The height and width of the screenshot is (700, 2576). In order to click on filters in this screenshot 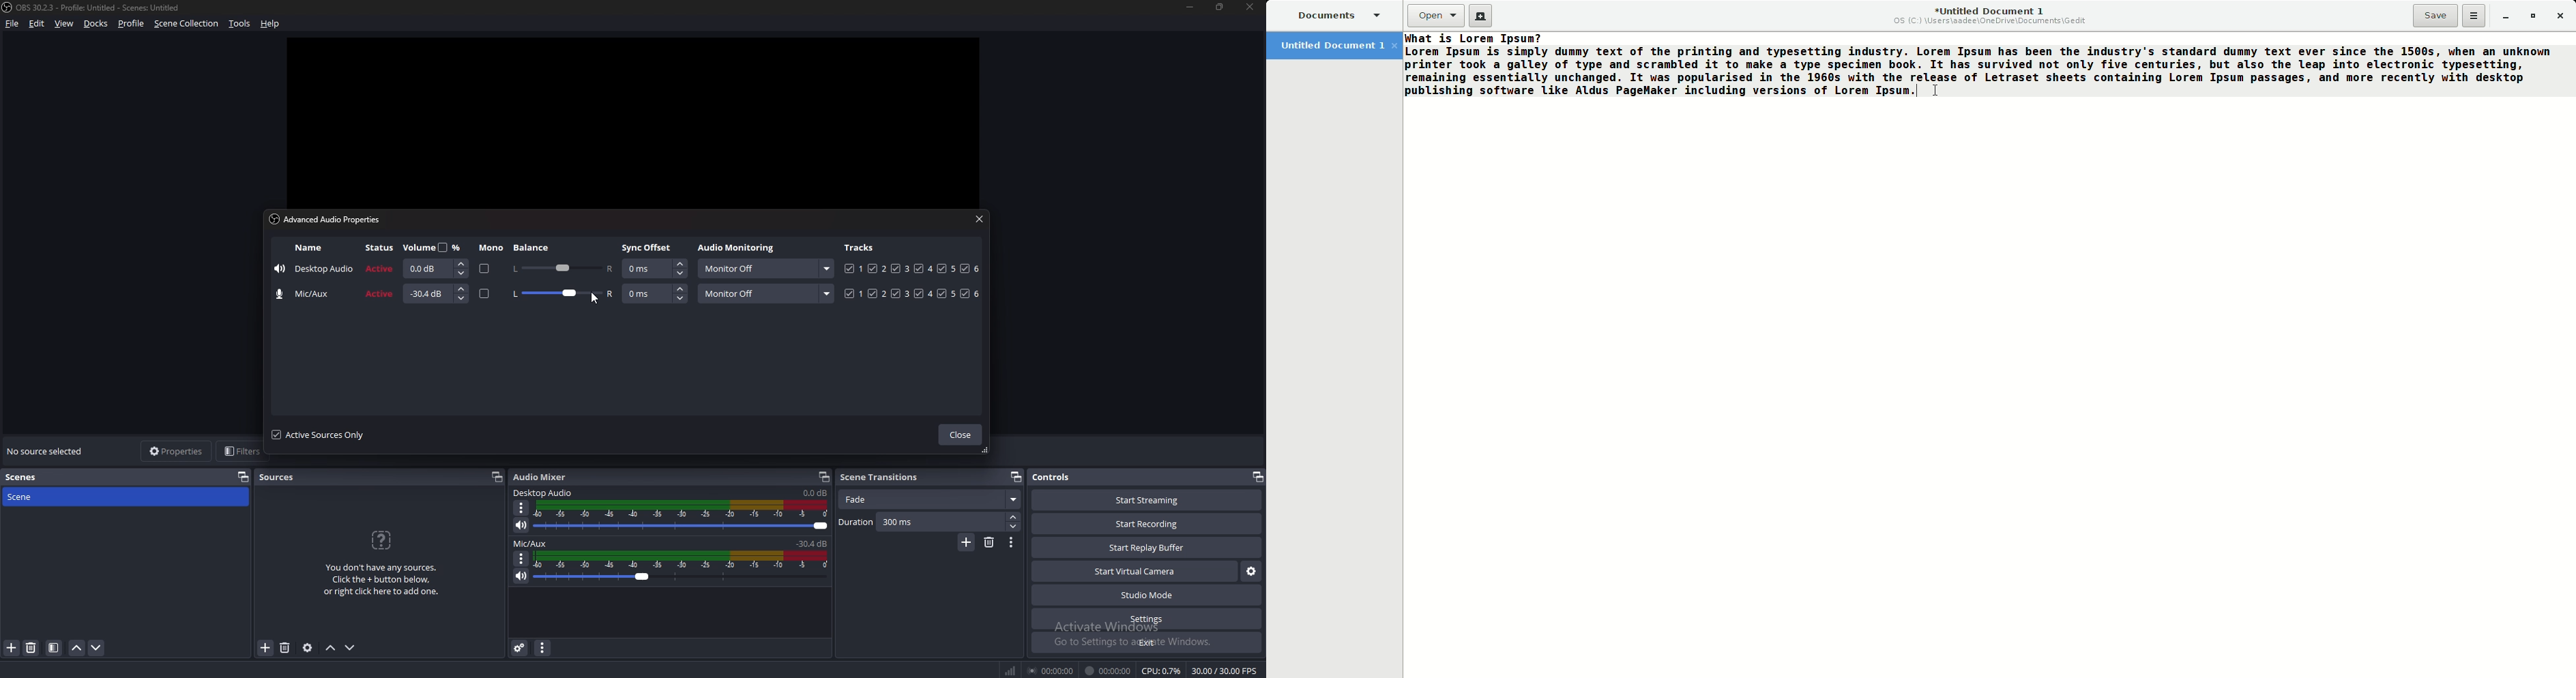, I will do `click(242, 451)`.